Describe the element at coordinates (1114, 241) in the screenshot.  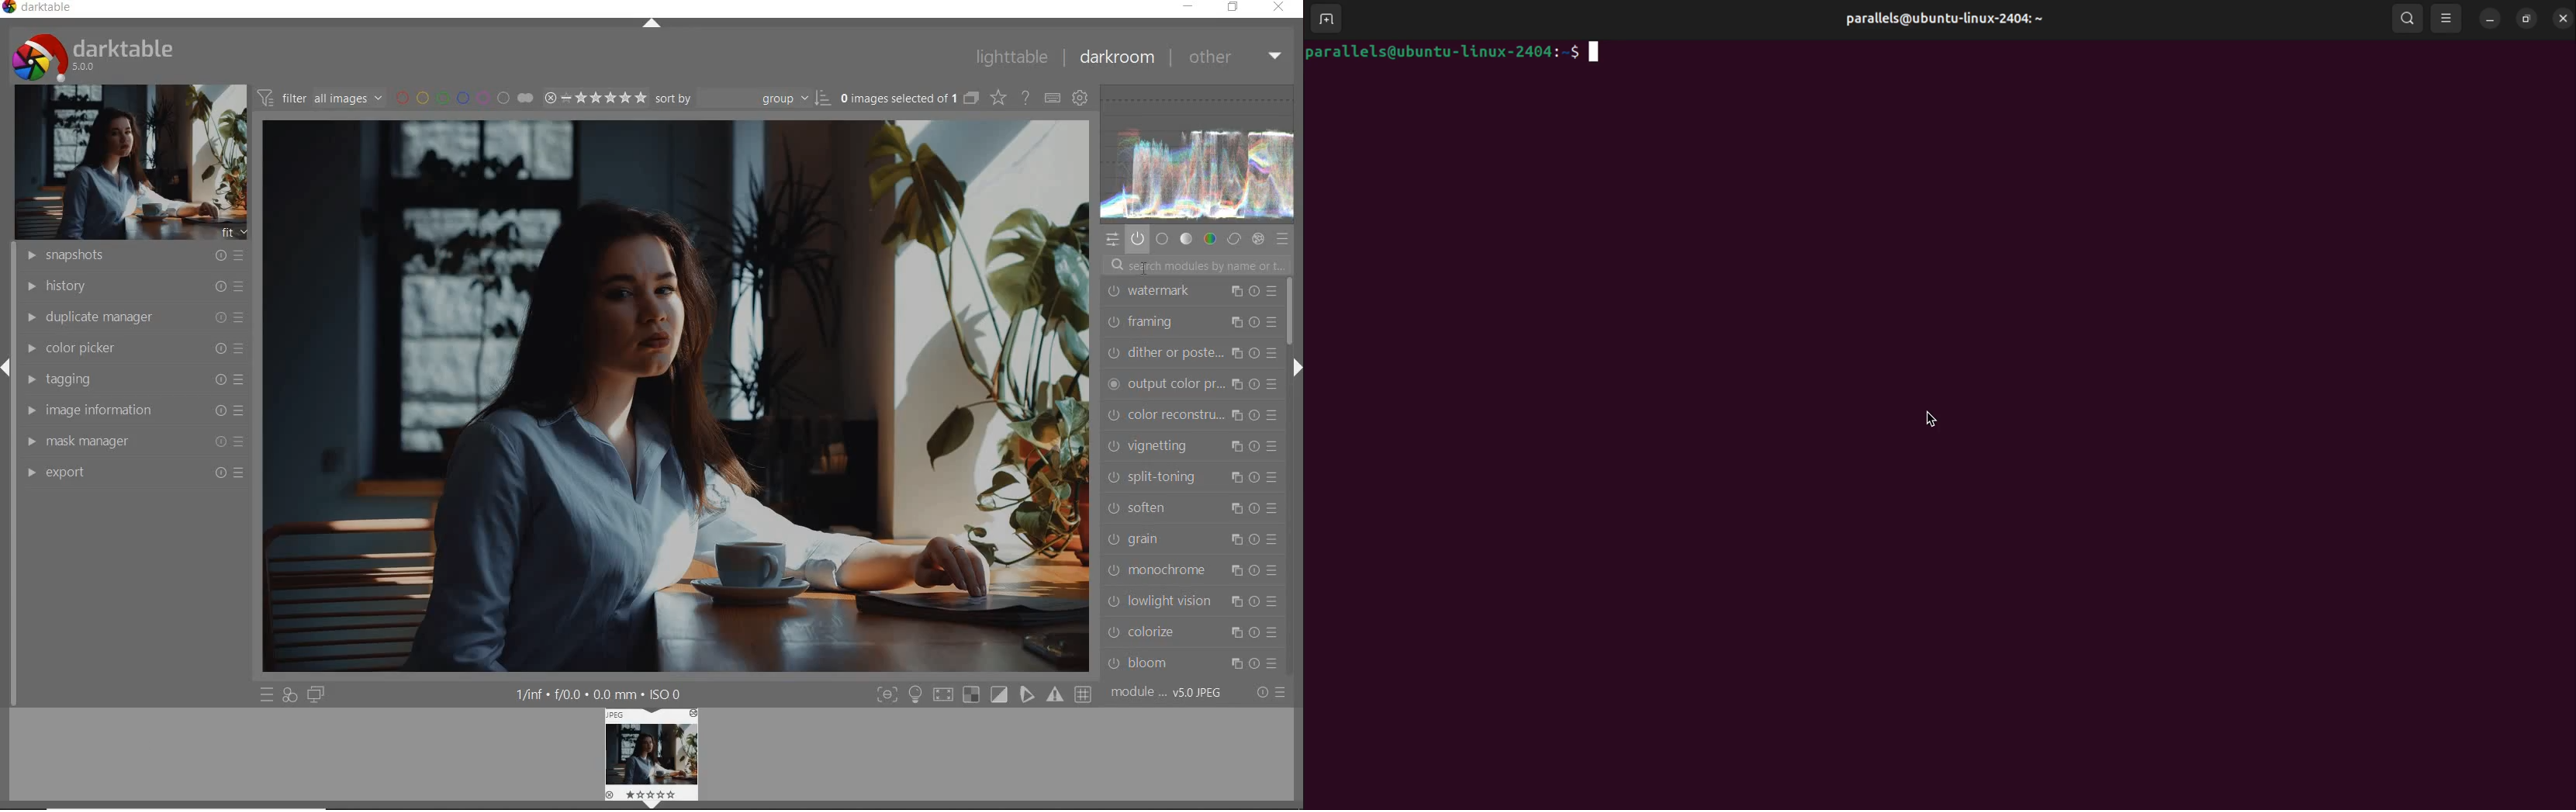
I see `quick access panel` at that location.